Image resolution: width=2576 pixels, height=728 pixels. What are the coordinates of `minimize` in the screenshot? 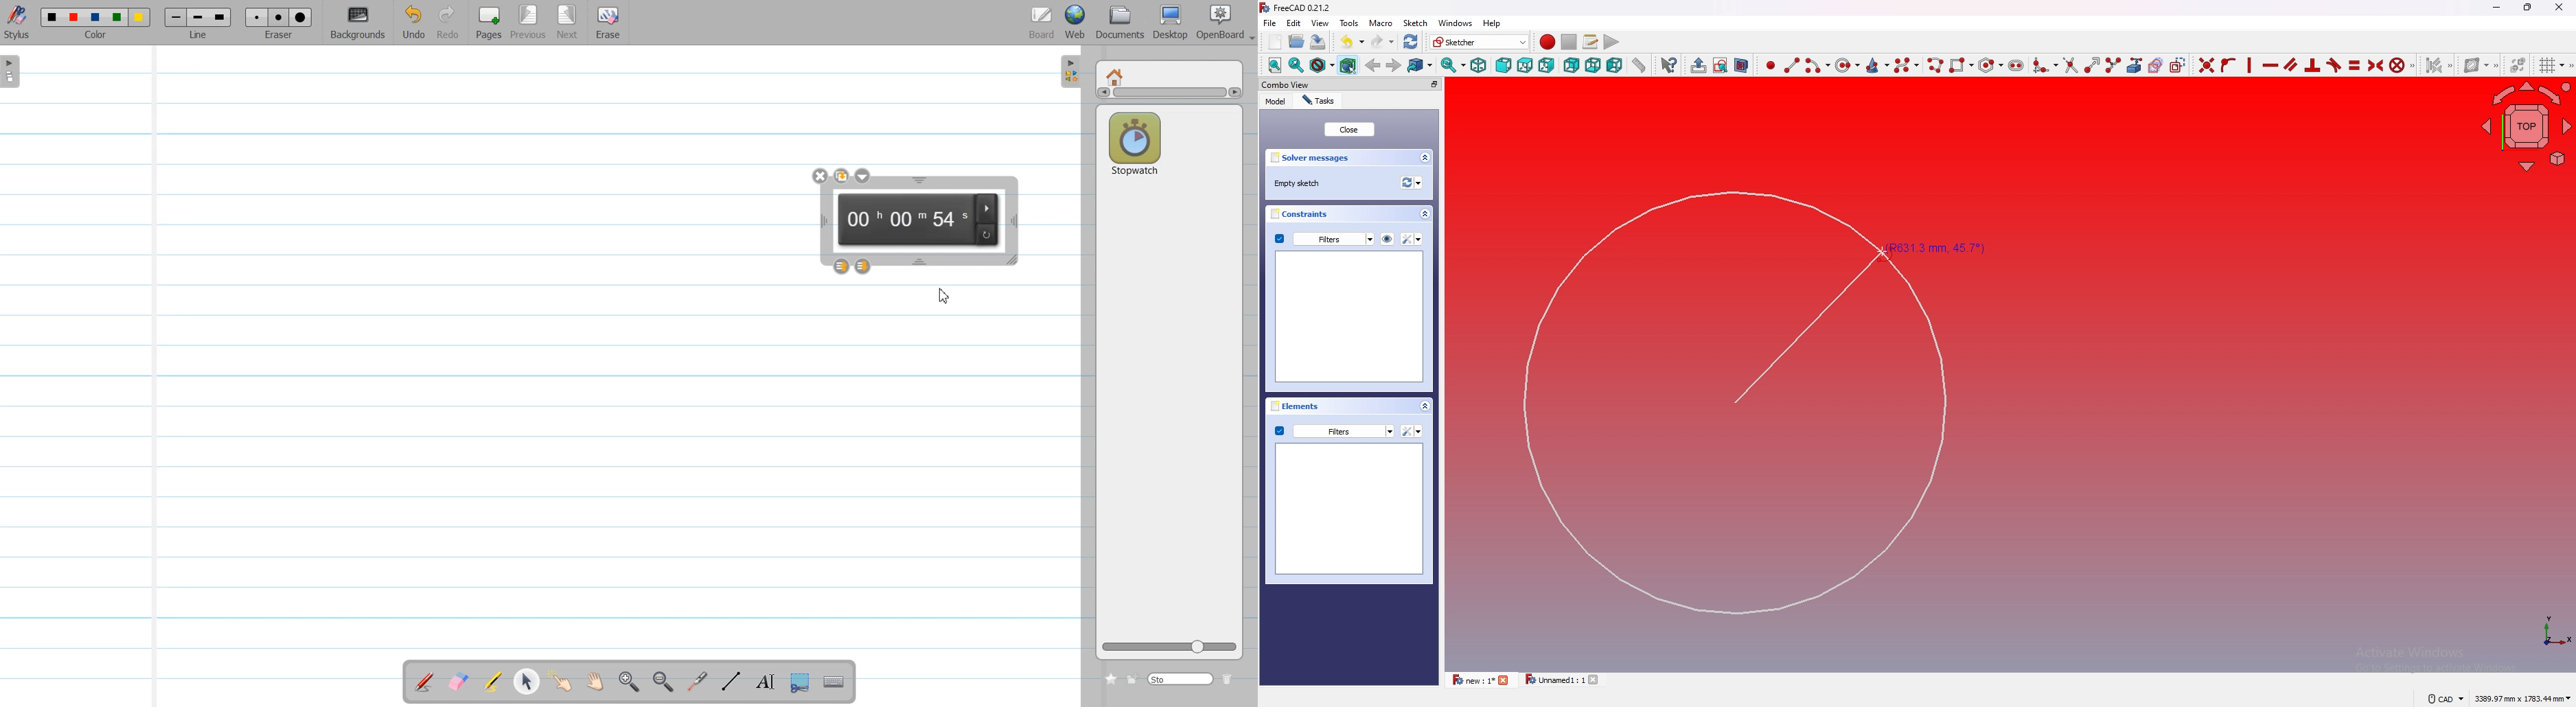 It's located at (2496, 8).